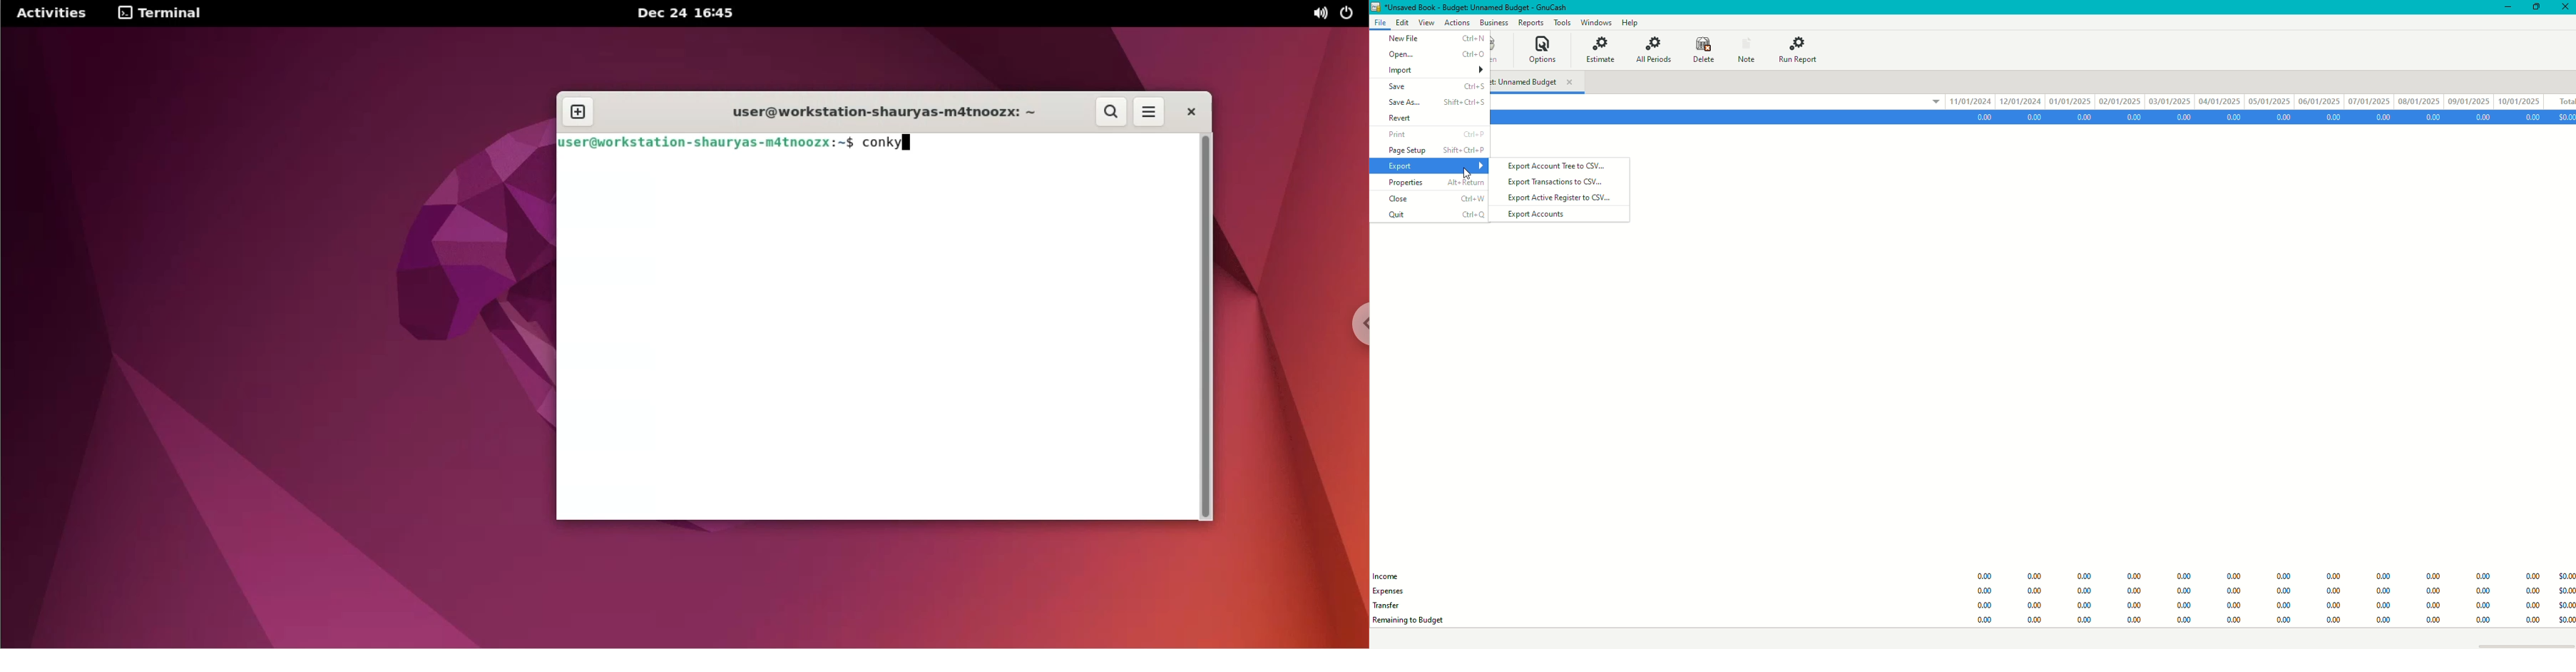 The image size is (2576, 672). I want to click on Minimize, so click(2508, 6).